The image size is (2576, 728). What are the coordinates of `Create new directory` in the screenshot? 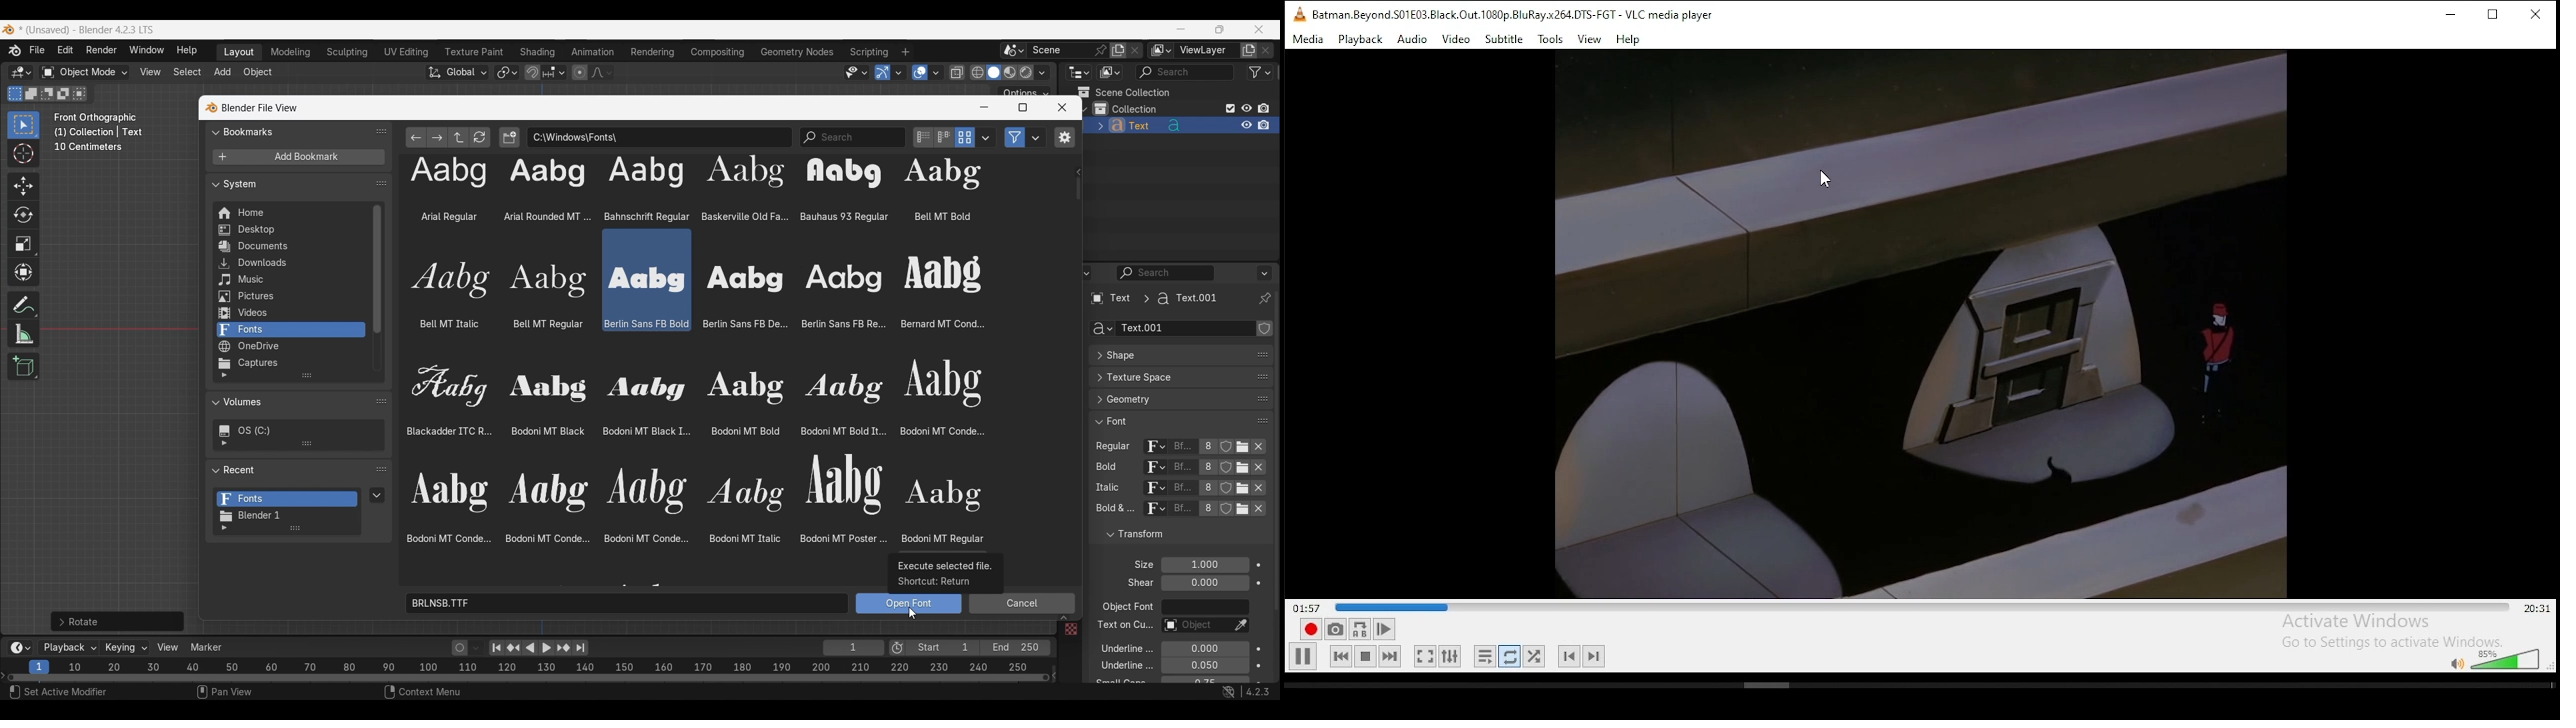 It's located at (509, 137).